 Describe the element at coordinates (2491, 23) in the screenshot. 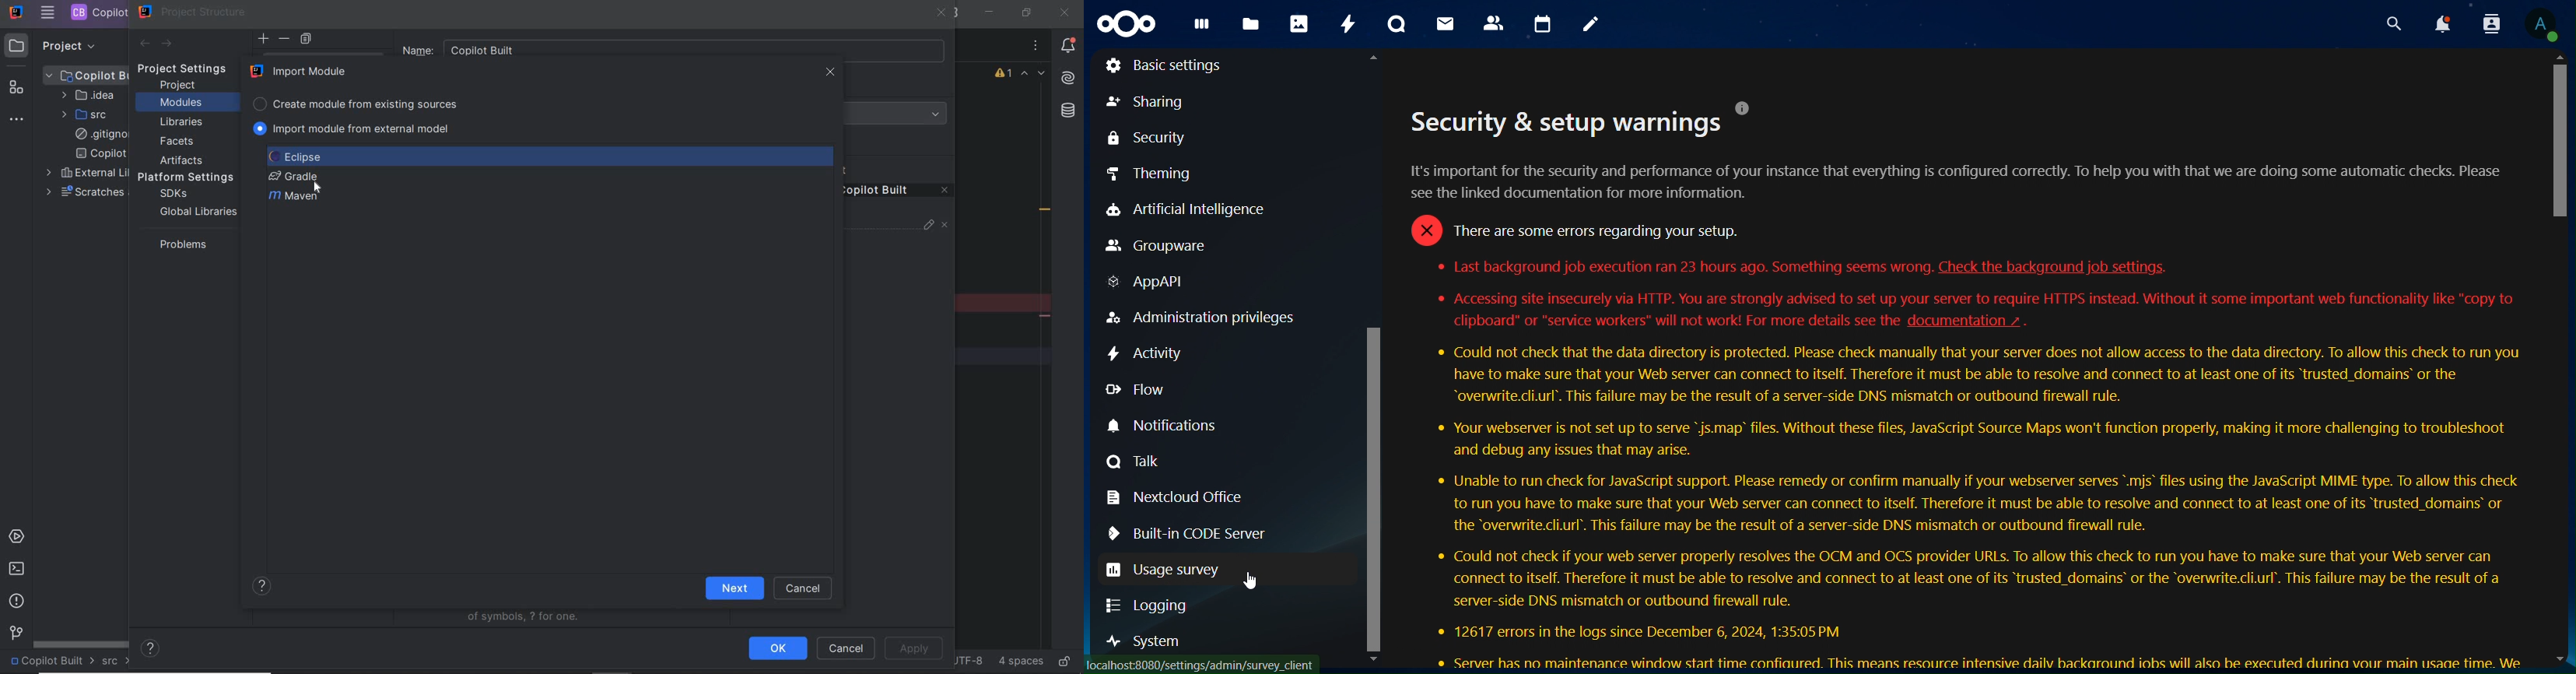

I see `search contacts` at that location.